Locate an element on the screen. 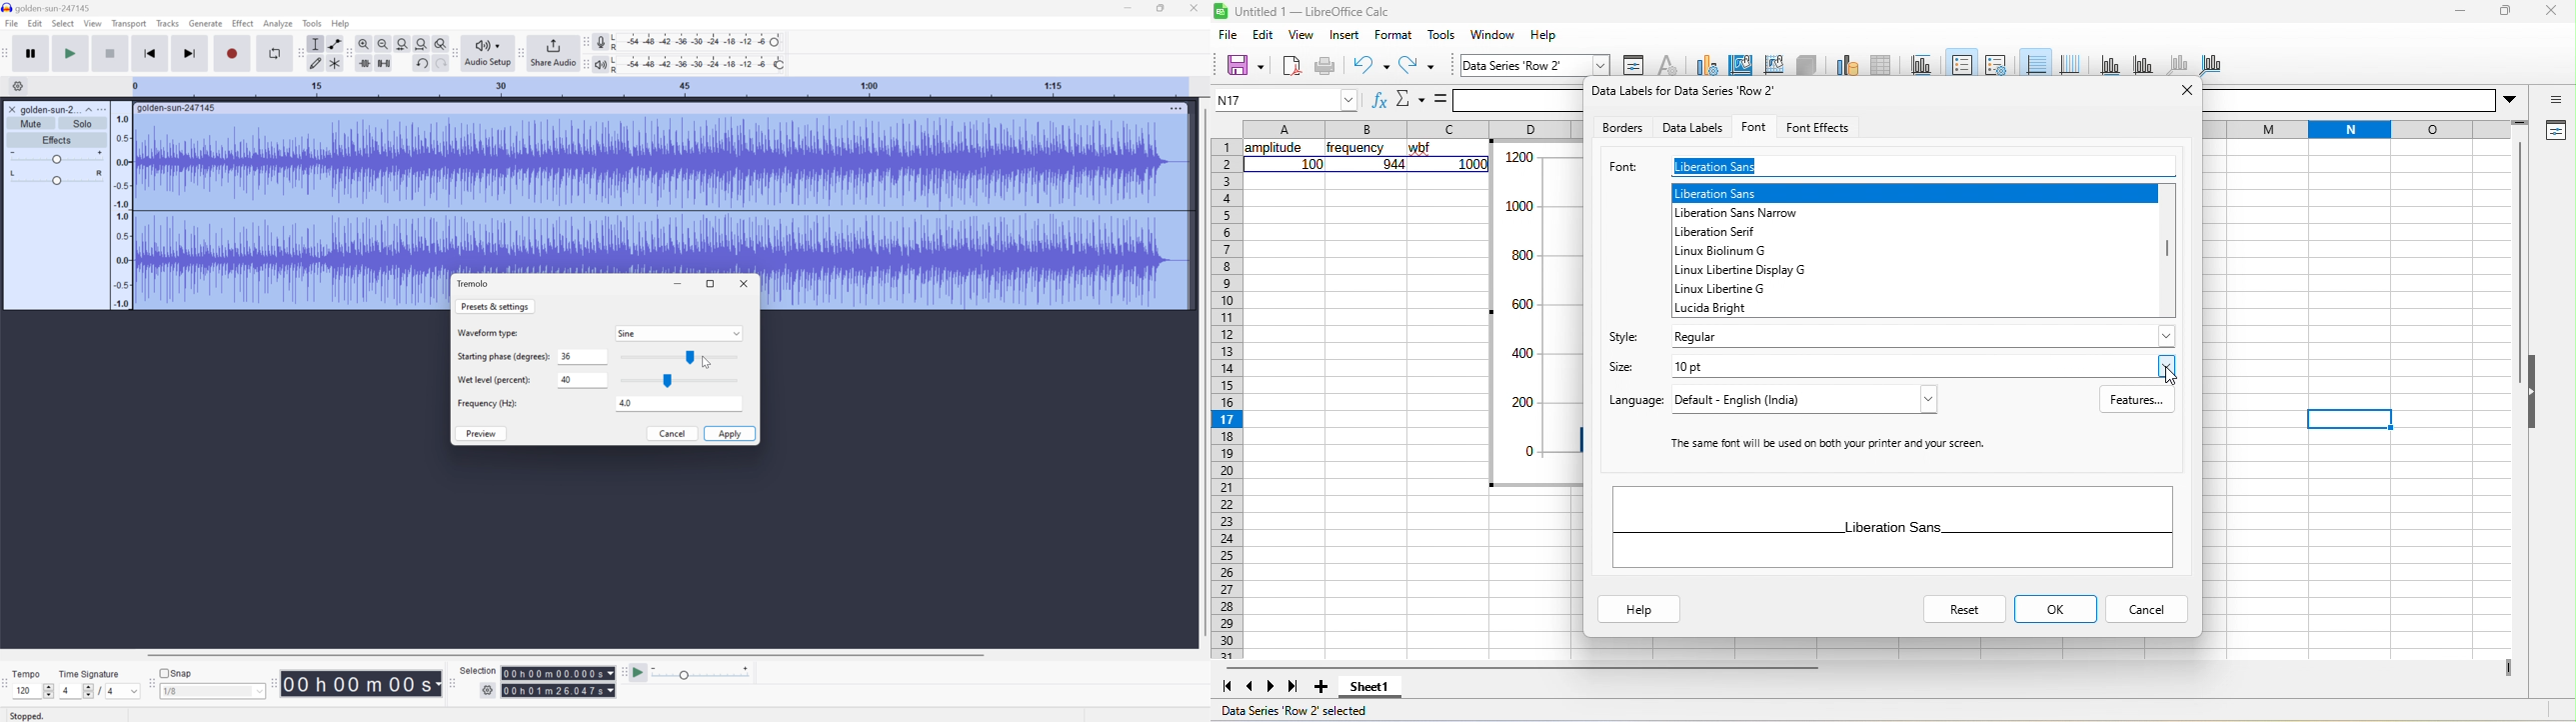 This screenshot has height=728, width=2576. close is located at coordinates (2186, 96).